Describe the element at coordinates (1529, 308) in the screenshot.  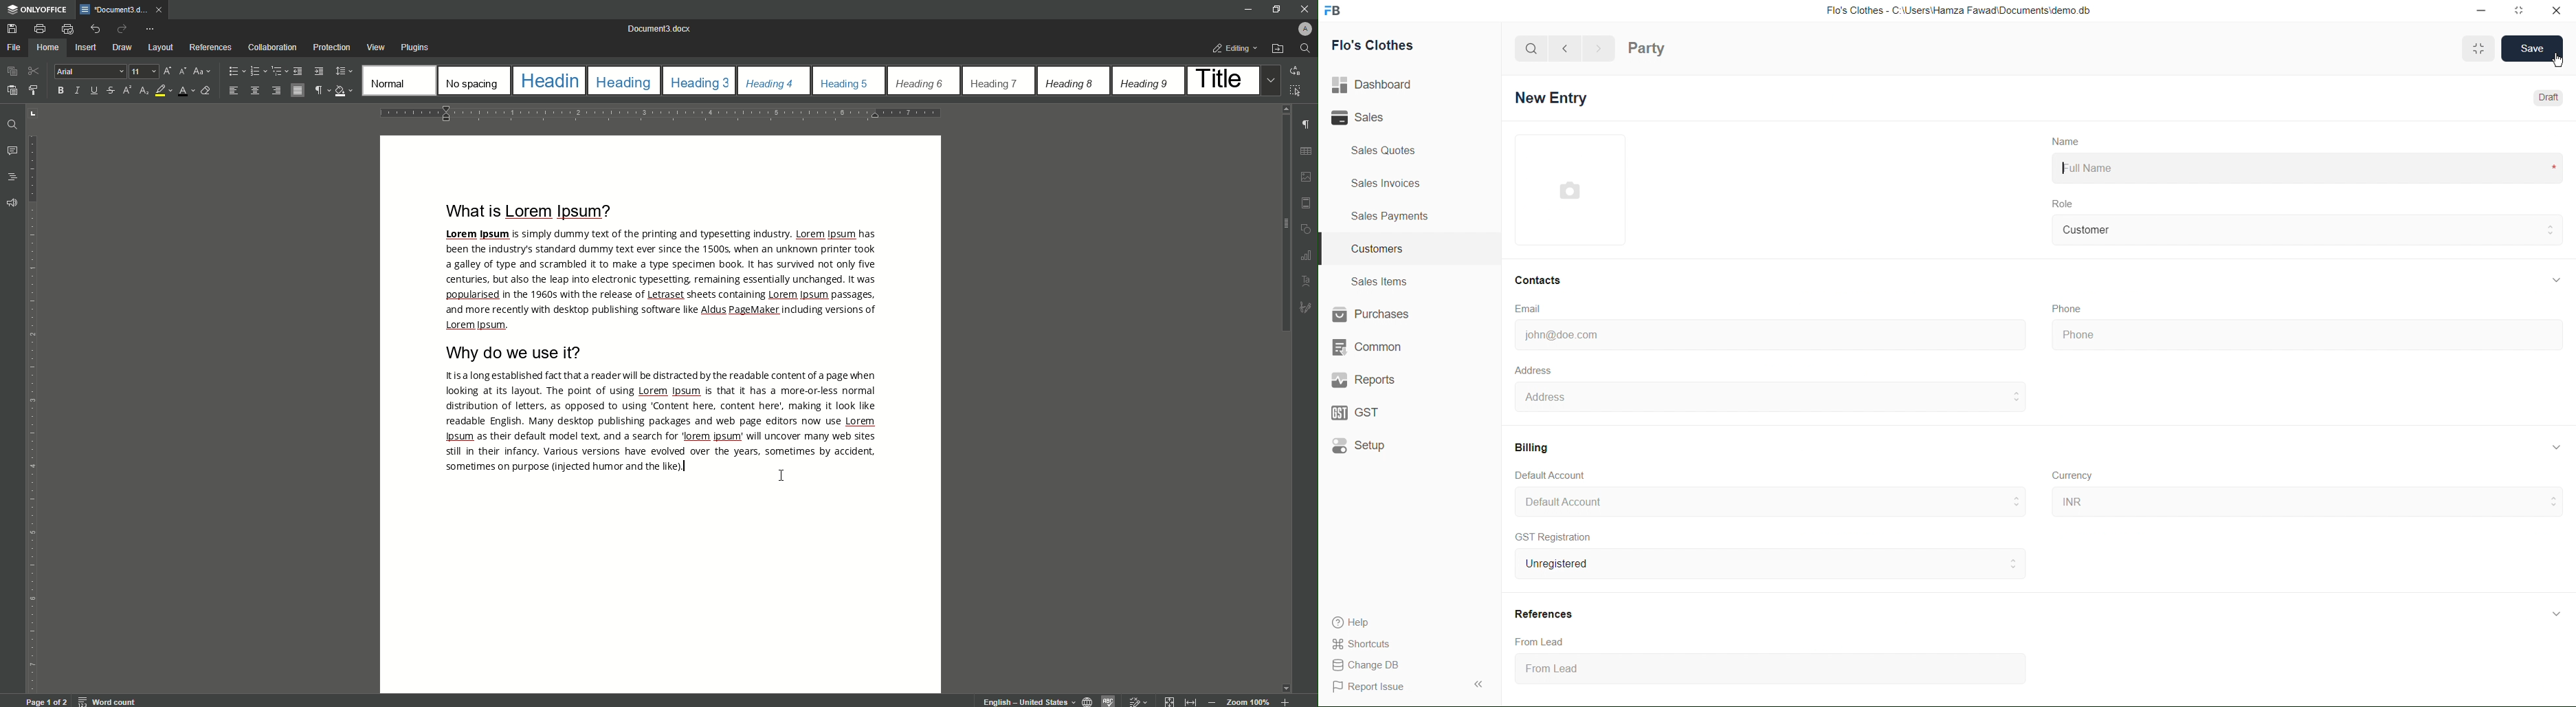
I see `Email` at that location.